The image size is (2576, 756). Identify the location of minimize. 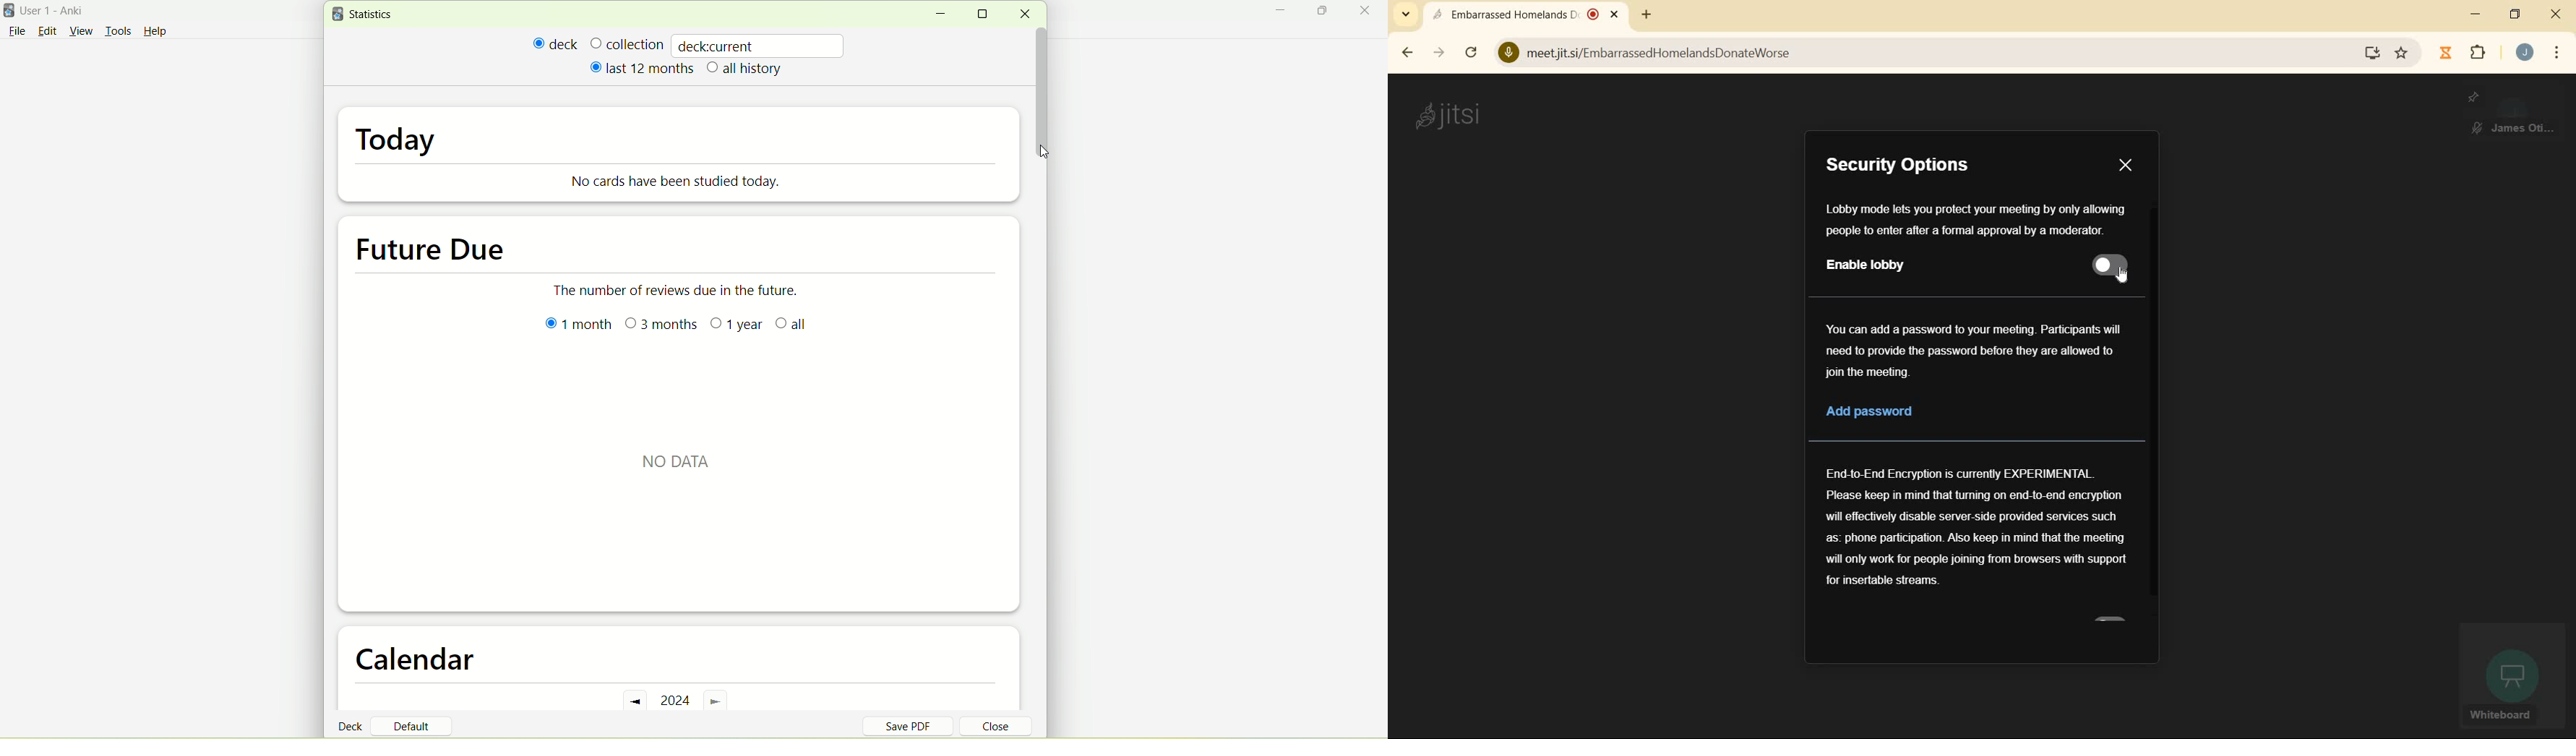
(1284, 12).